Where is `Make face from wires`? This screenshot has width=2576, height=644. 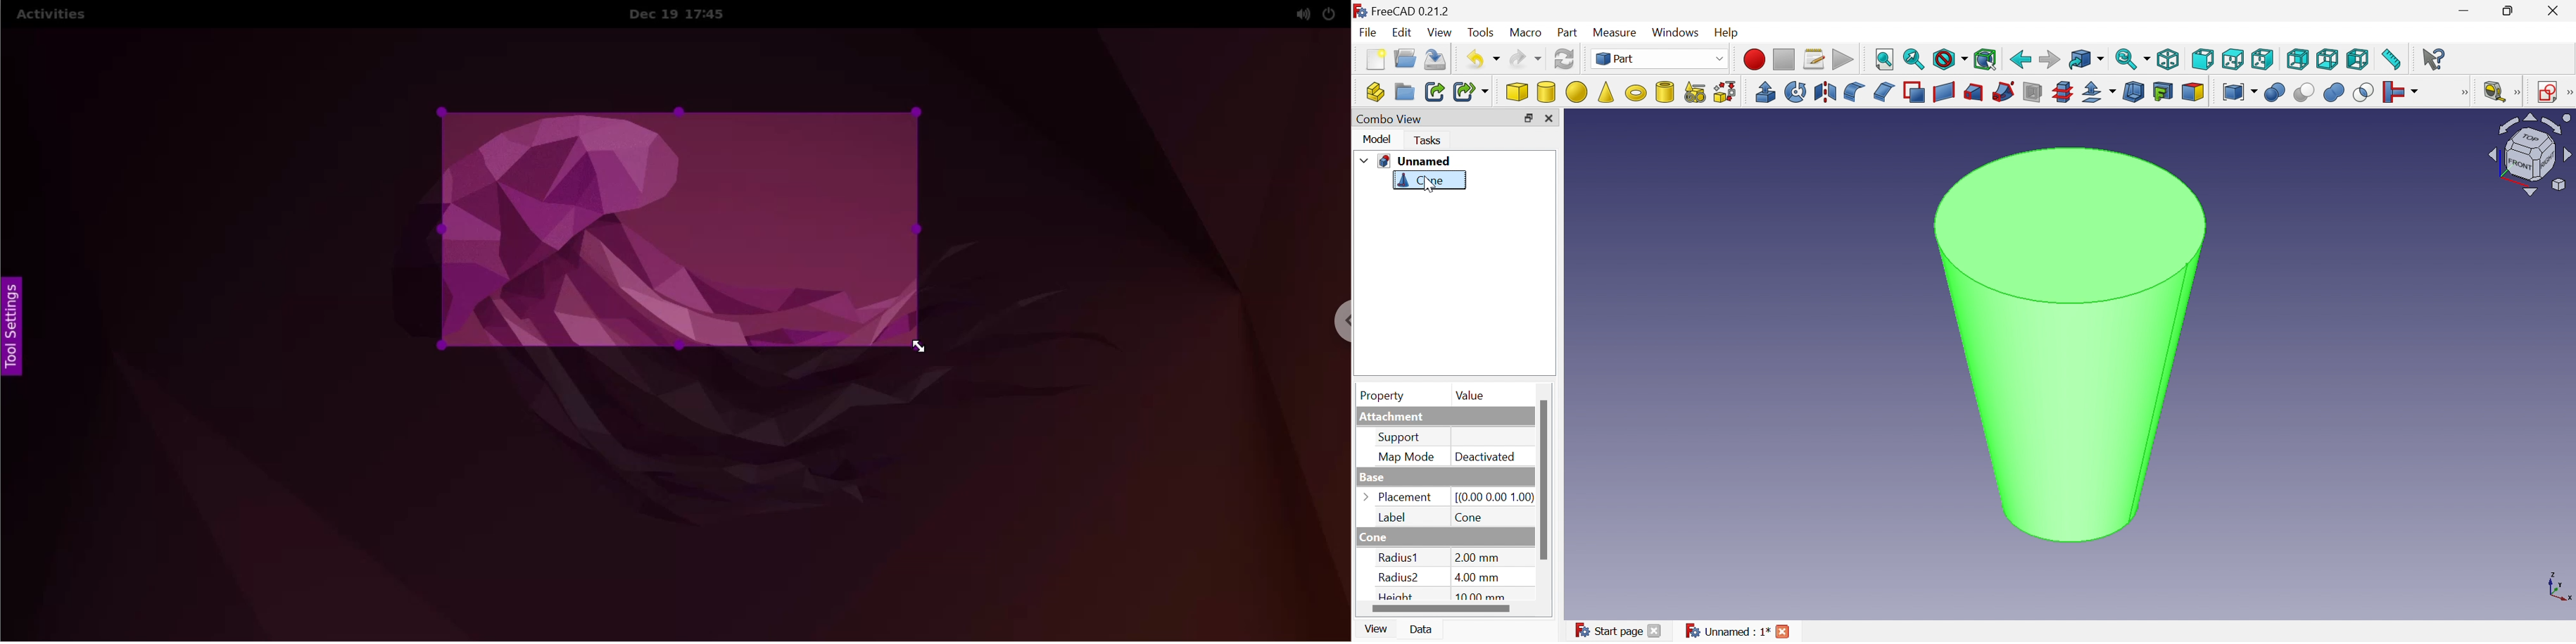
Make face from wires is located at coordinates (1915, 93).